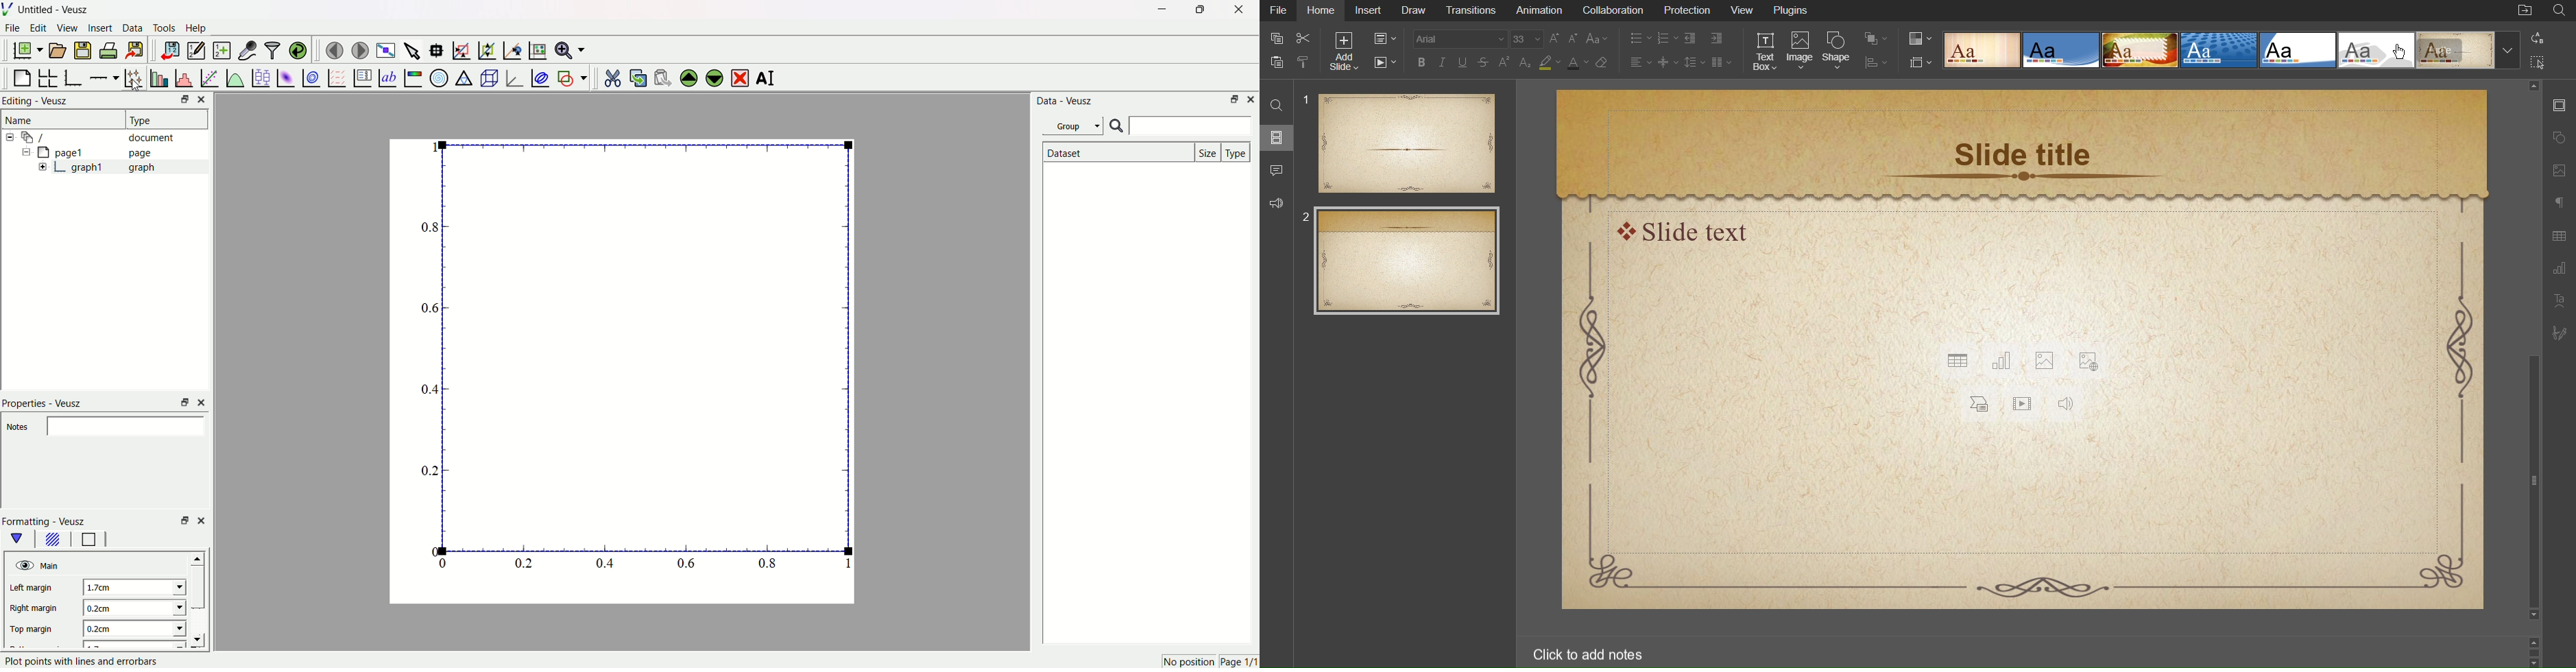  I want to click on filter data, so click(272, 48).